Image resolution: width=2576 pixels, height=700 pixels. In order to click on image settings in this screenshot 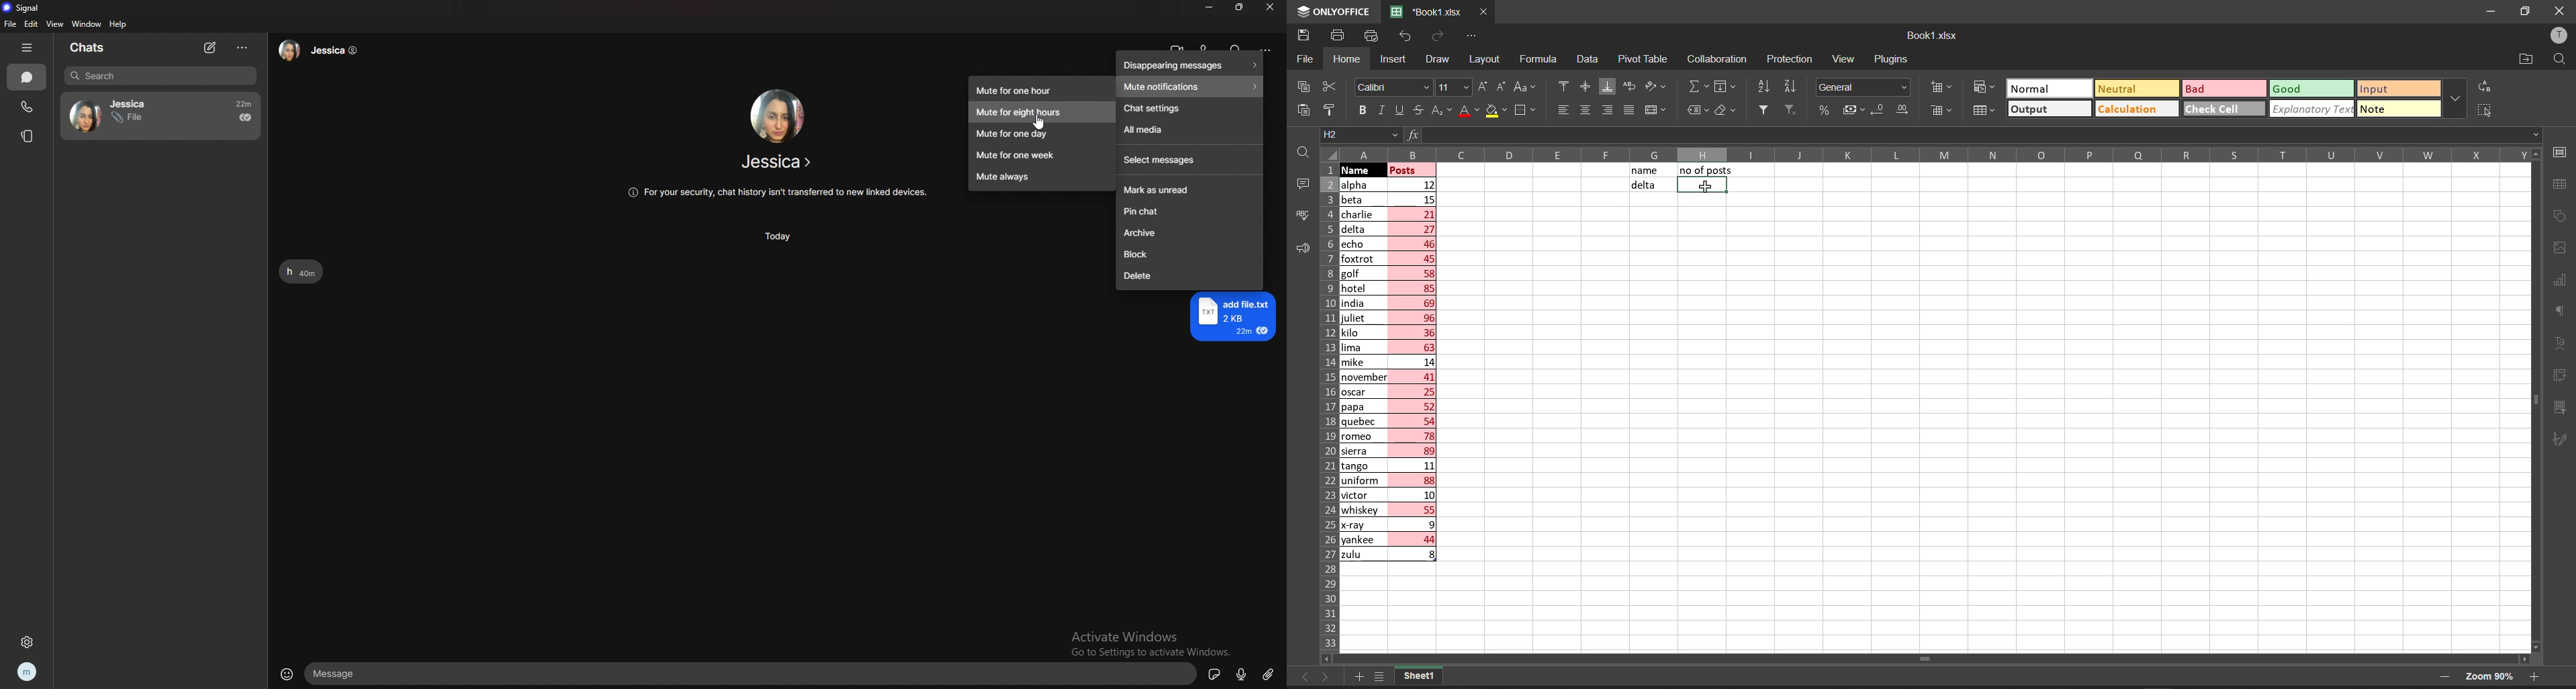, I will do `click(2561, 250)`.